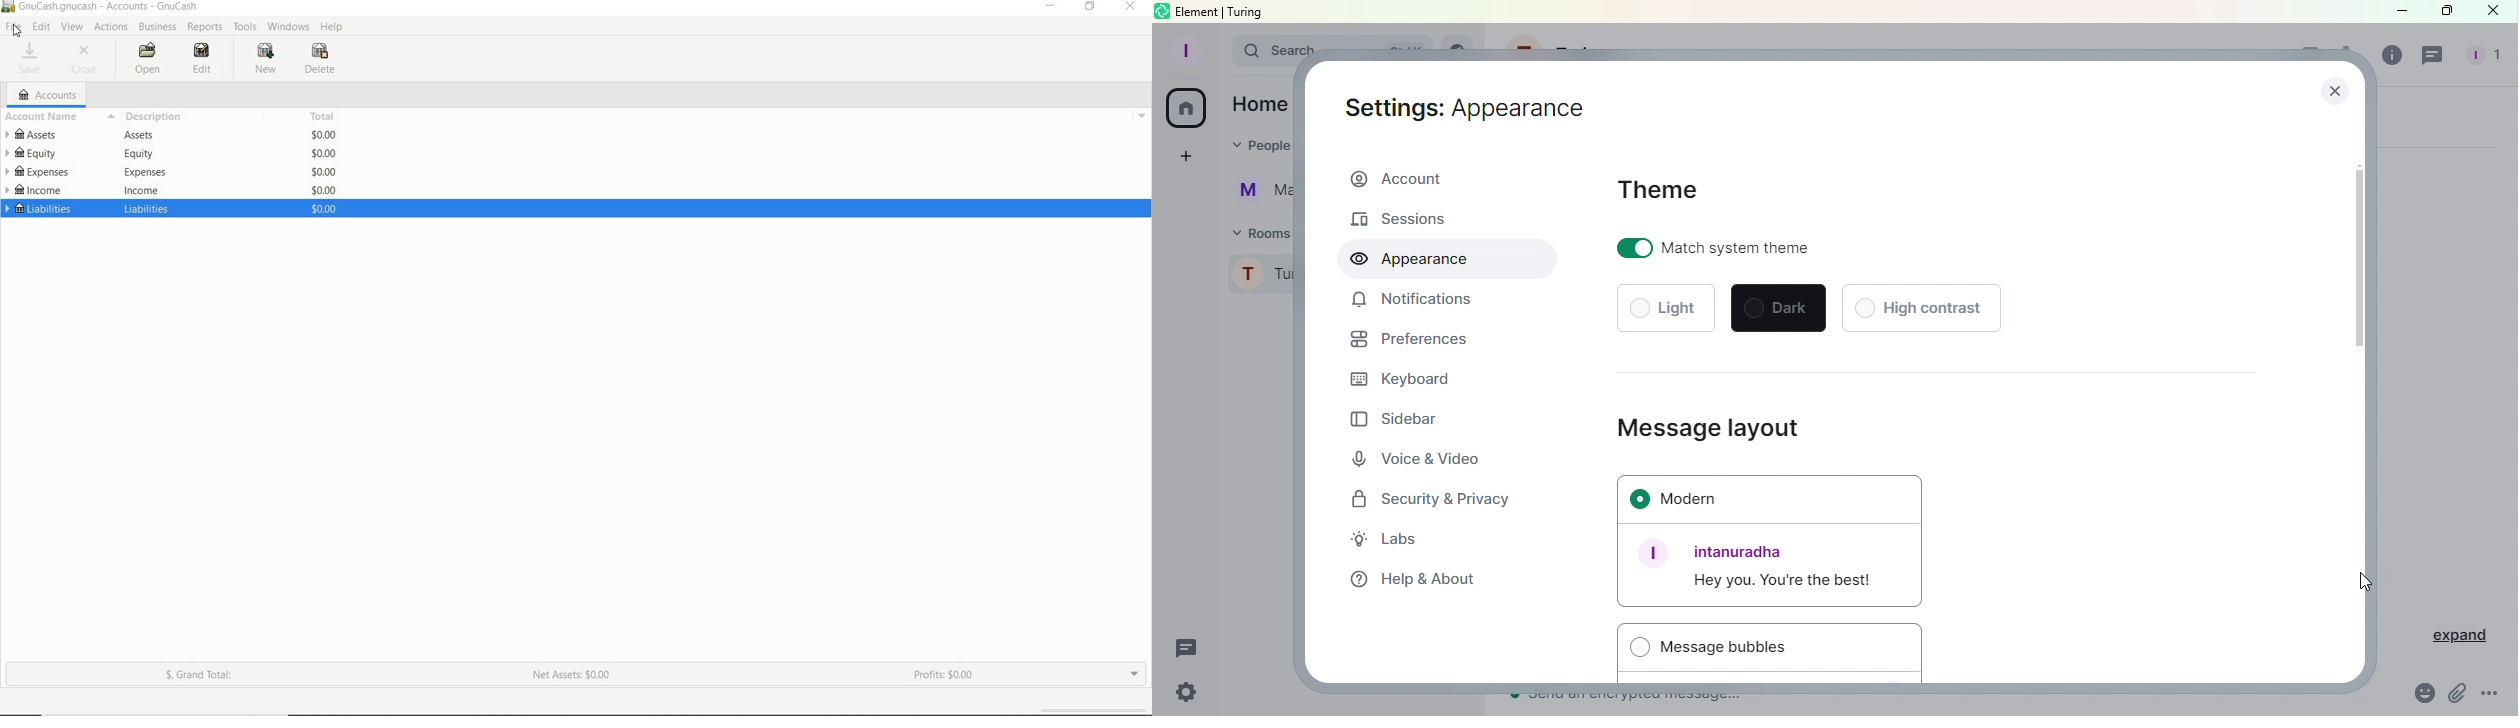  I want to click on CLOSE, so click(87, 58).